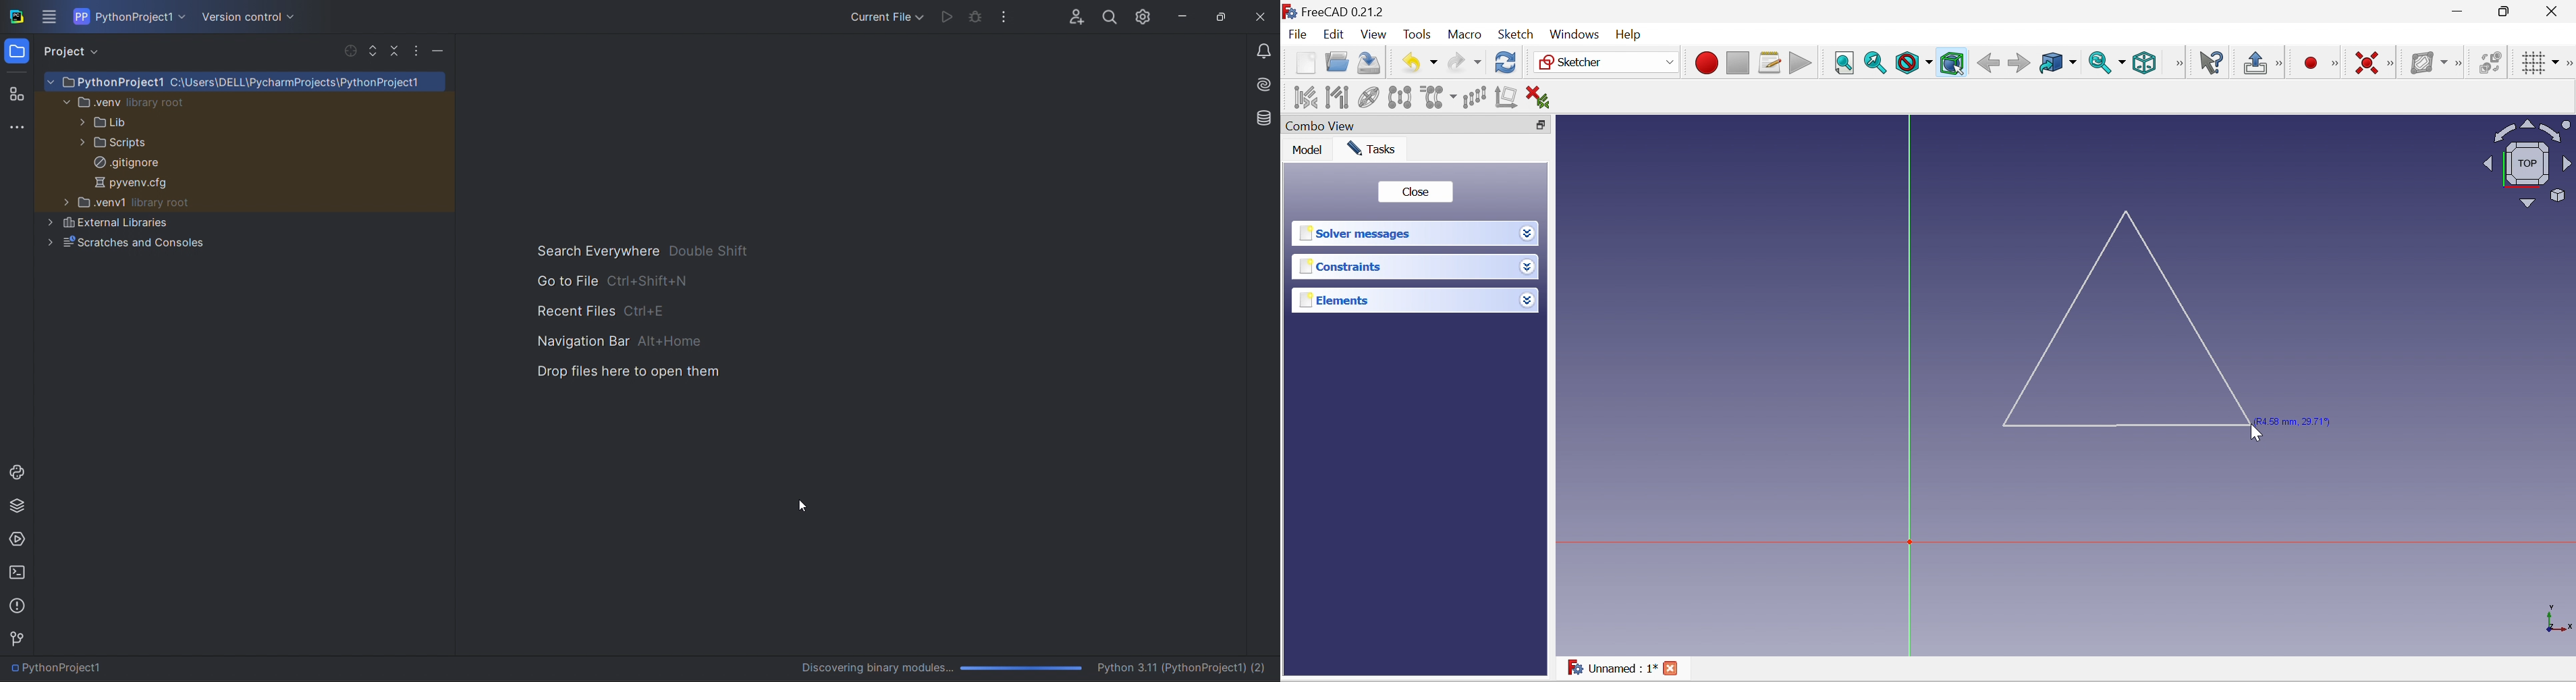  Describe the element at coordinates (2568, 64) in the screenshot. I see `[Sketcher edit tools]` at that location.